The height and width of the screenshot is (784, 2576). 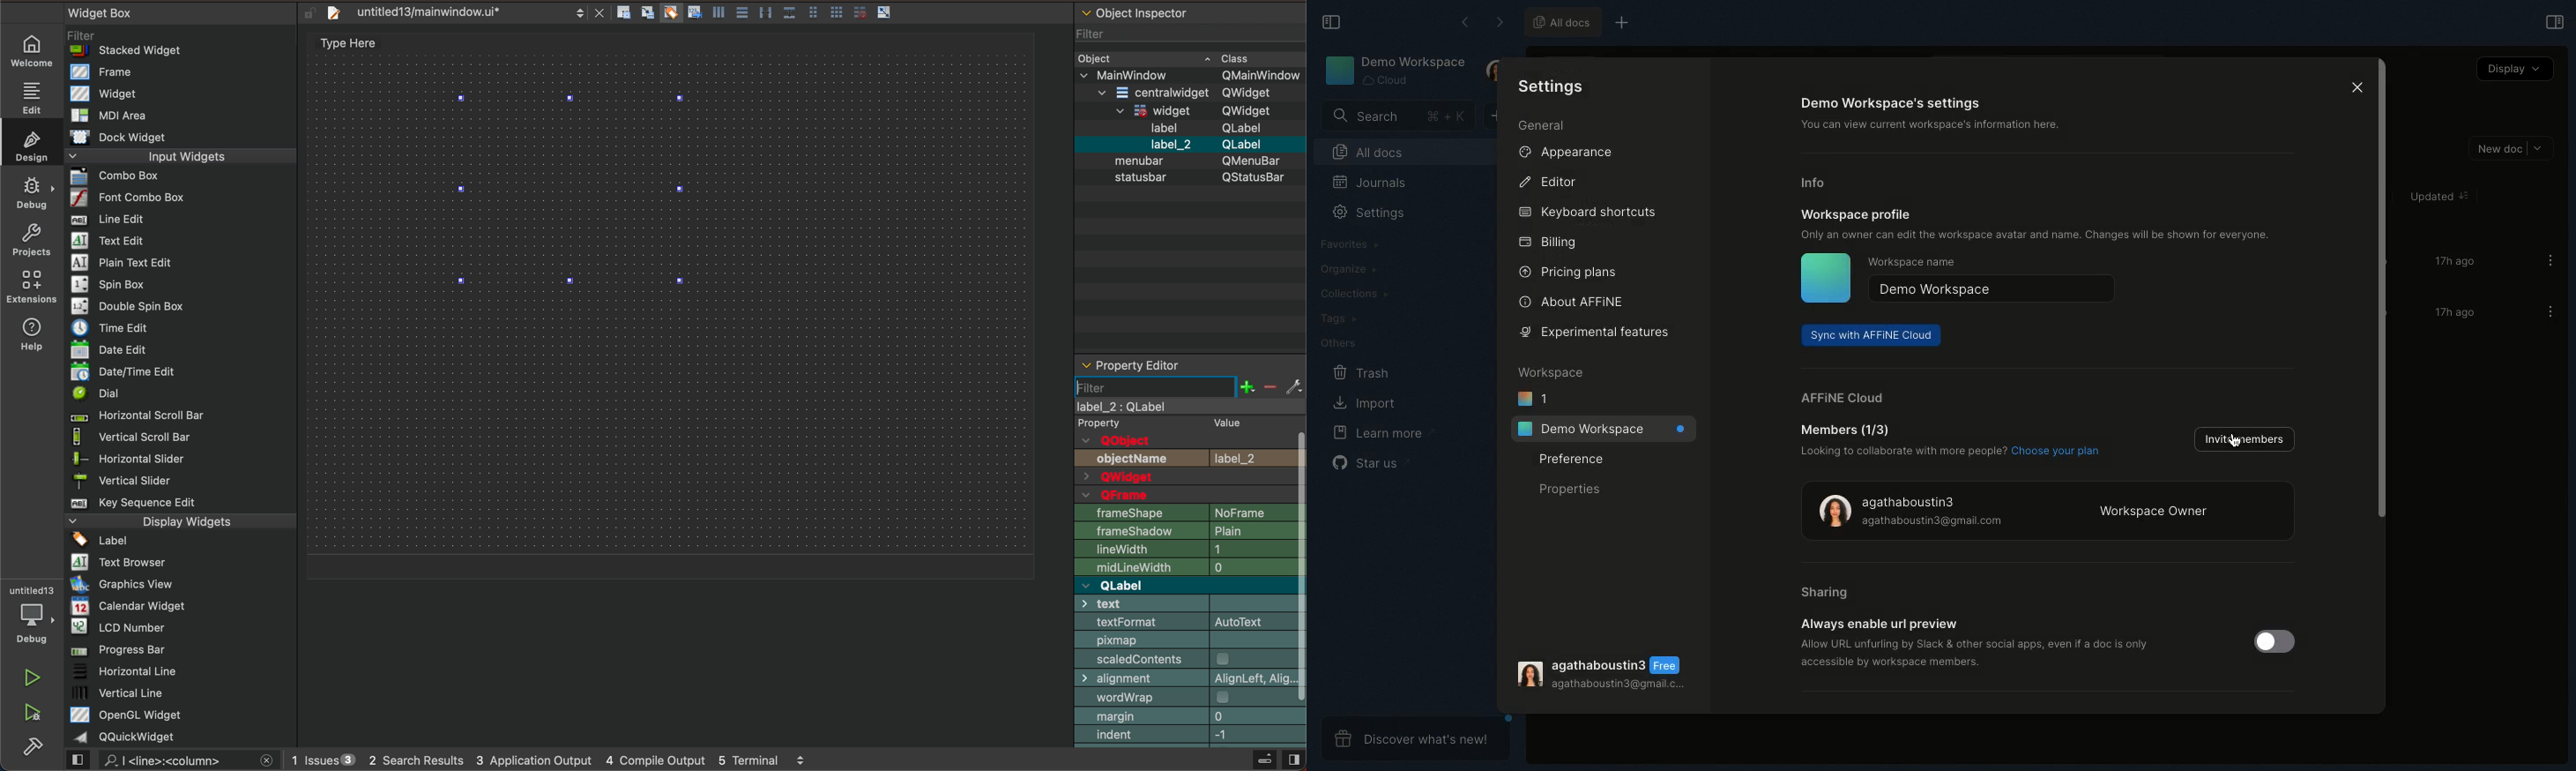 I want to click on , so click(x=1192, y=460).